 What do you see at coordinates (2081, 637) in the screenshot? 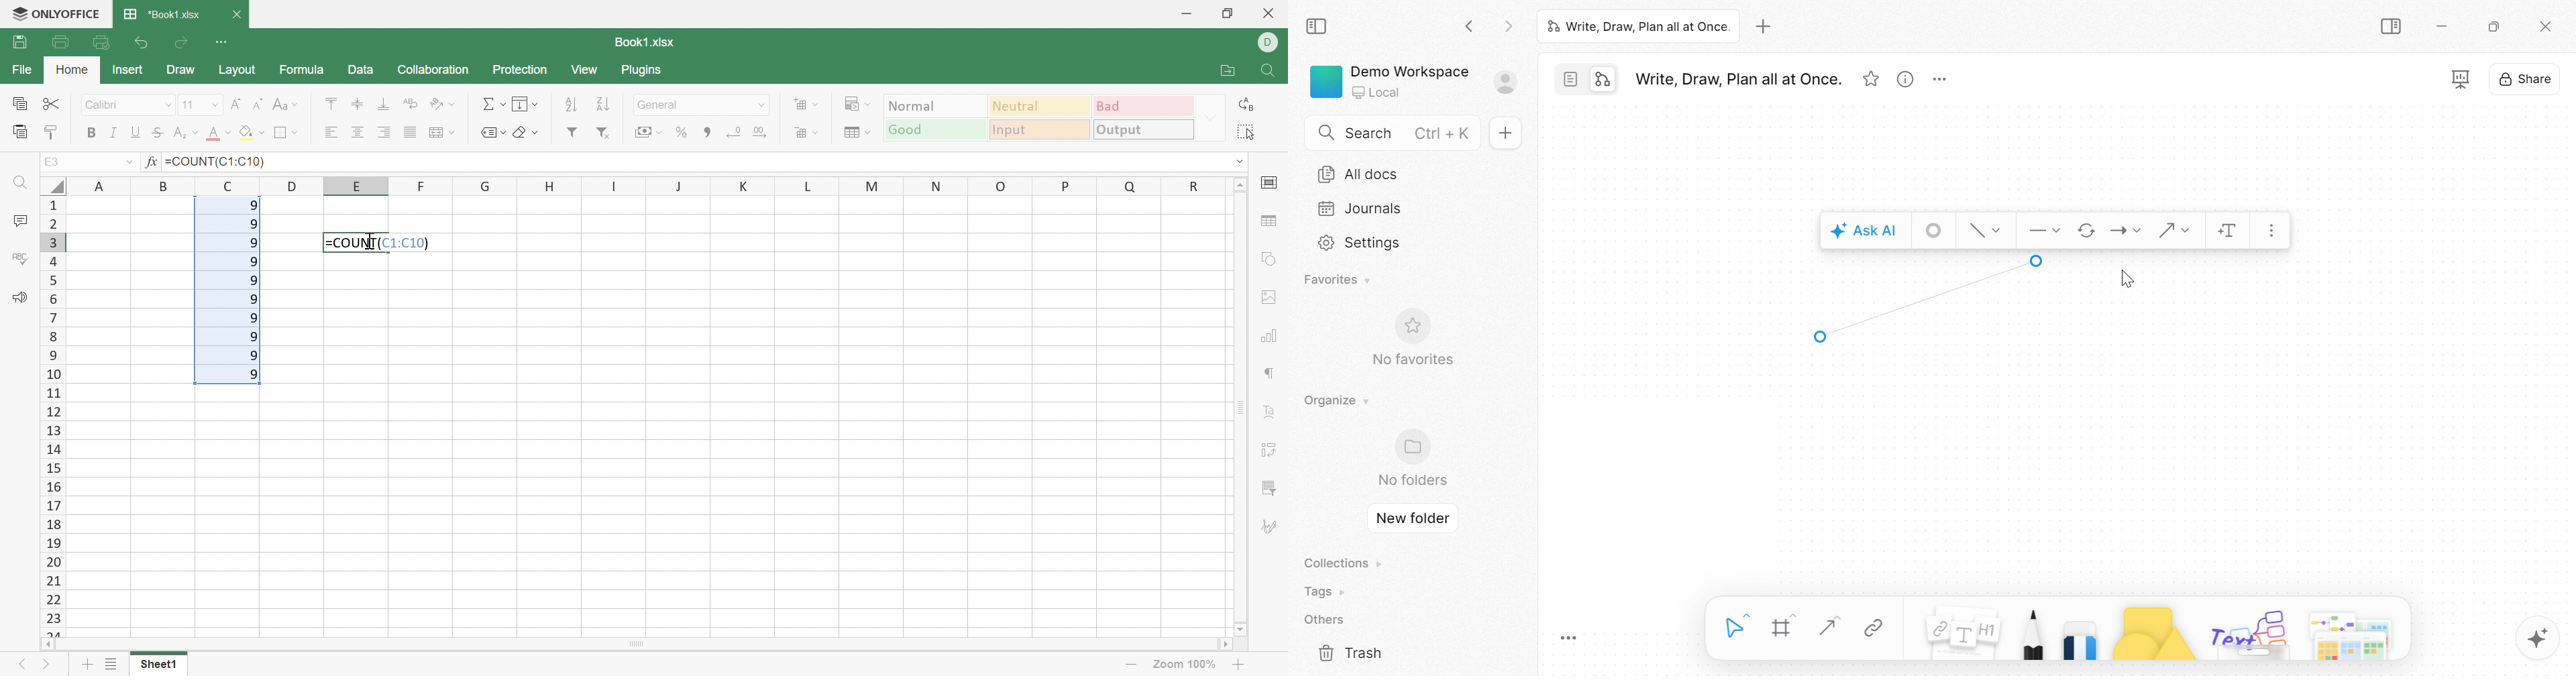
I see `Eraser` at bounding box center [2081, 637].